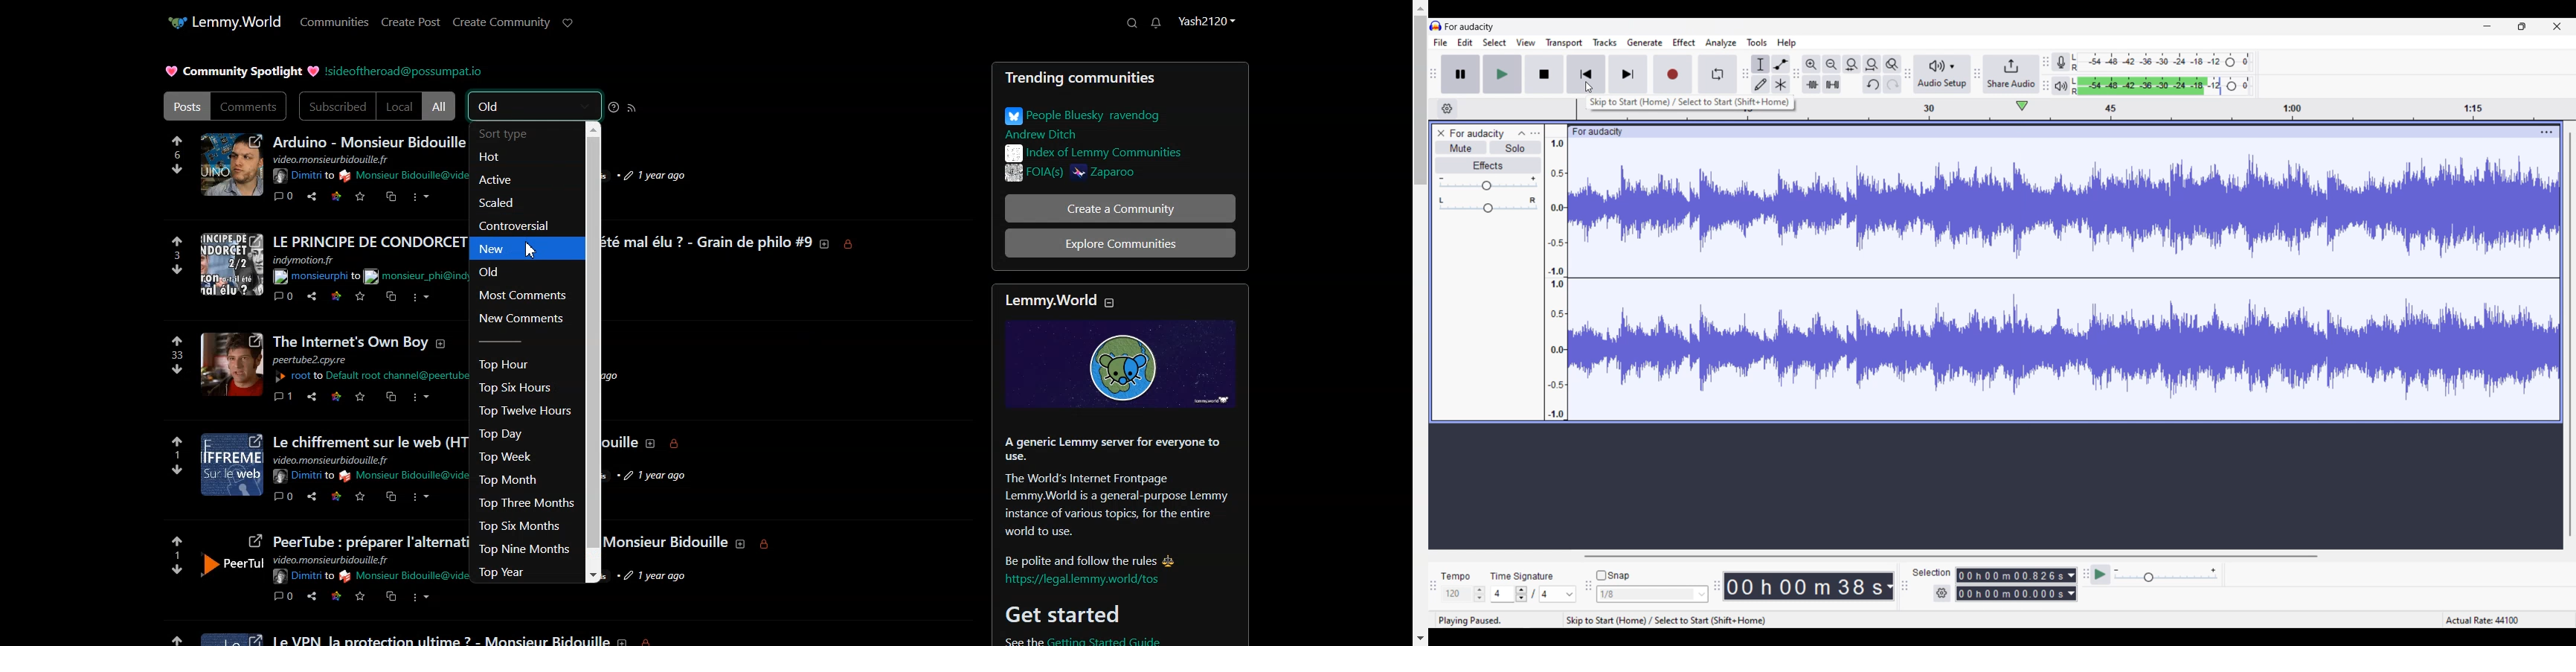 This screenshot has width=2576, height=672. Describe the element at coordinates (403, 176) in the screenshot. I see `text` at that location.